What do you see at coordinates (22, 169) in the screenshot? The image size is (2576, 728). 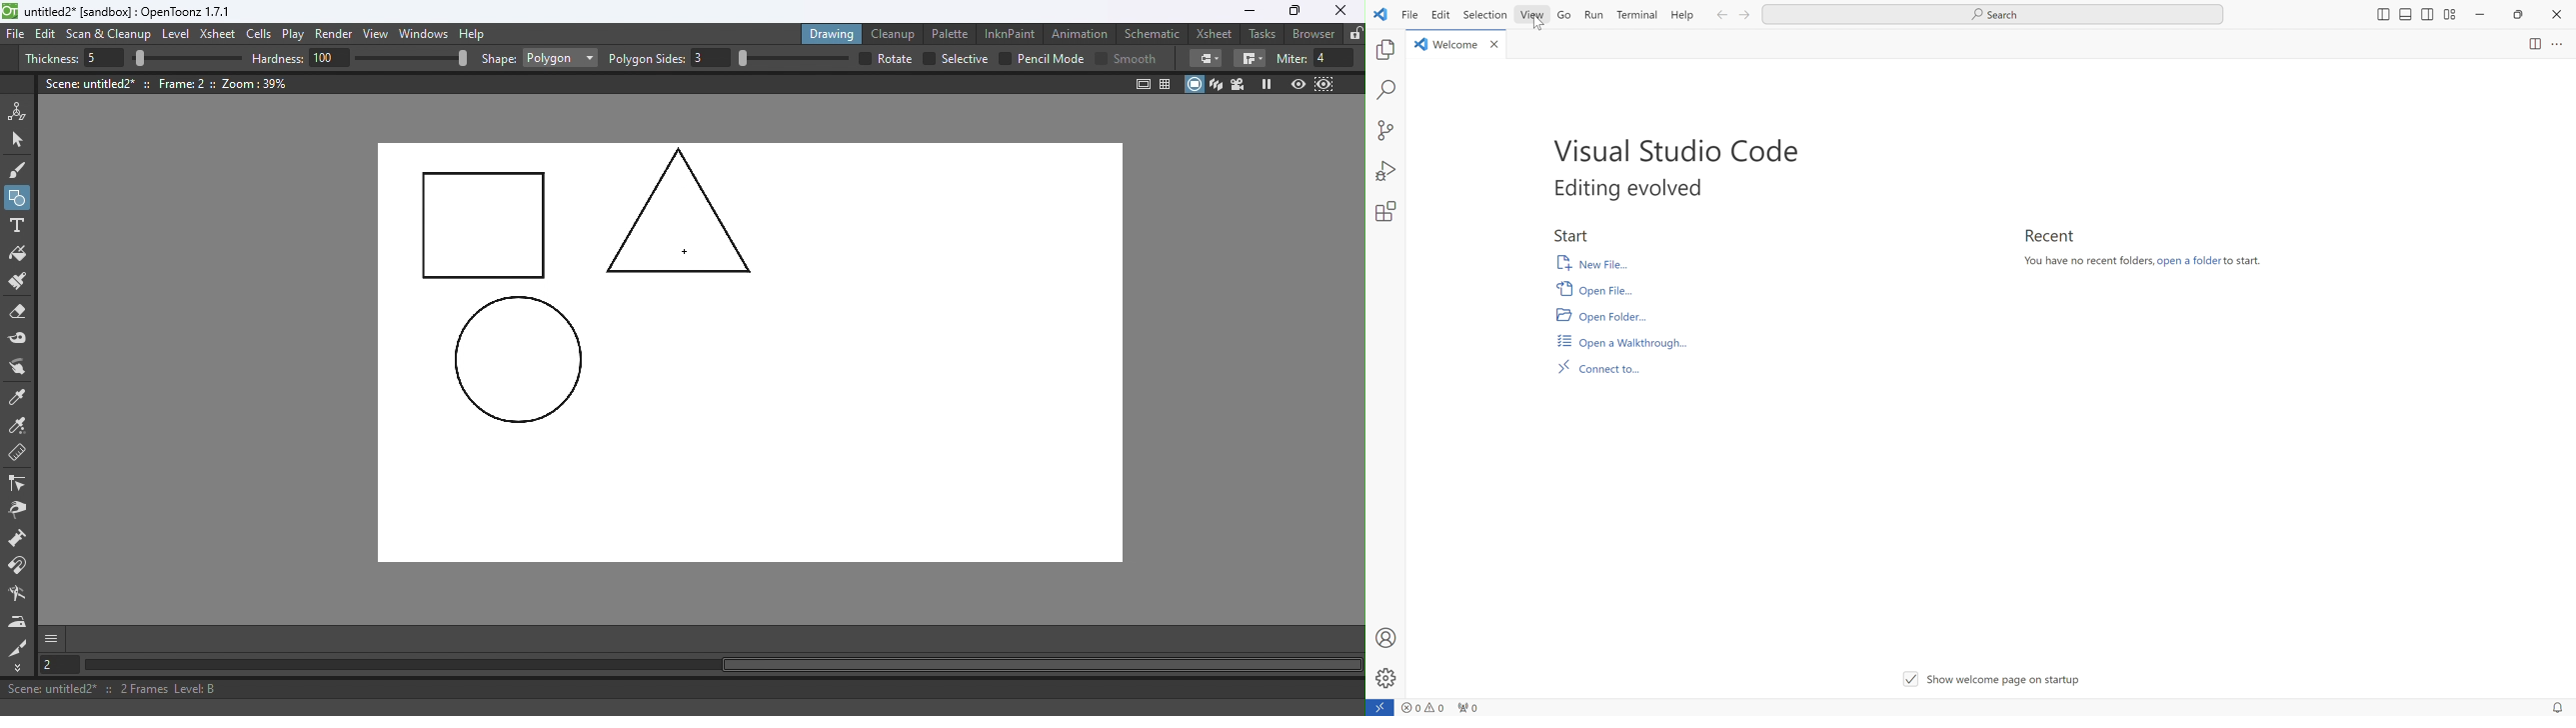 I see `Brush tool` at bounding box center [22, 169].